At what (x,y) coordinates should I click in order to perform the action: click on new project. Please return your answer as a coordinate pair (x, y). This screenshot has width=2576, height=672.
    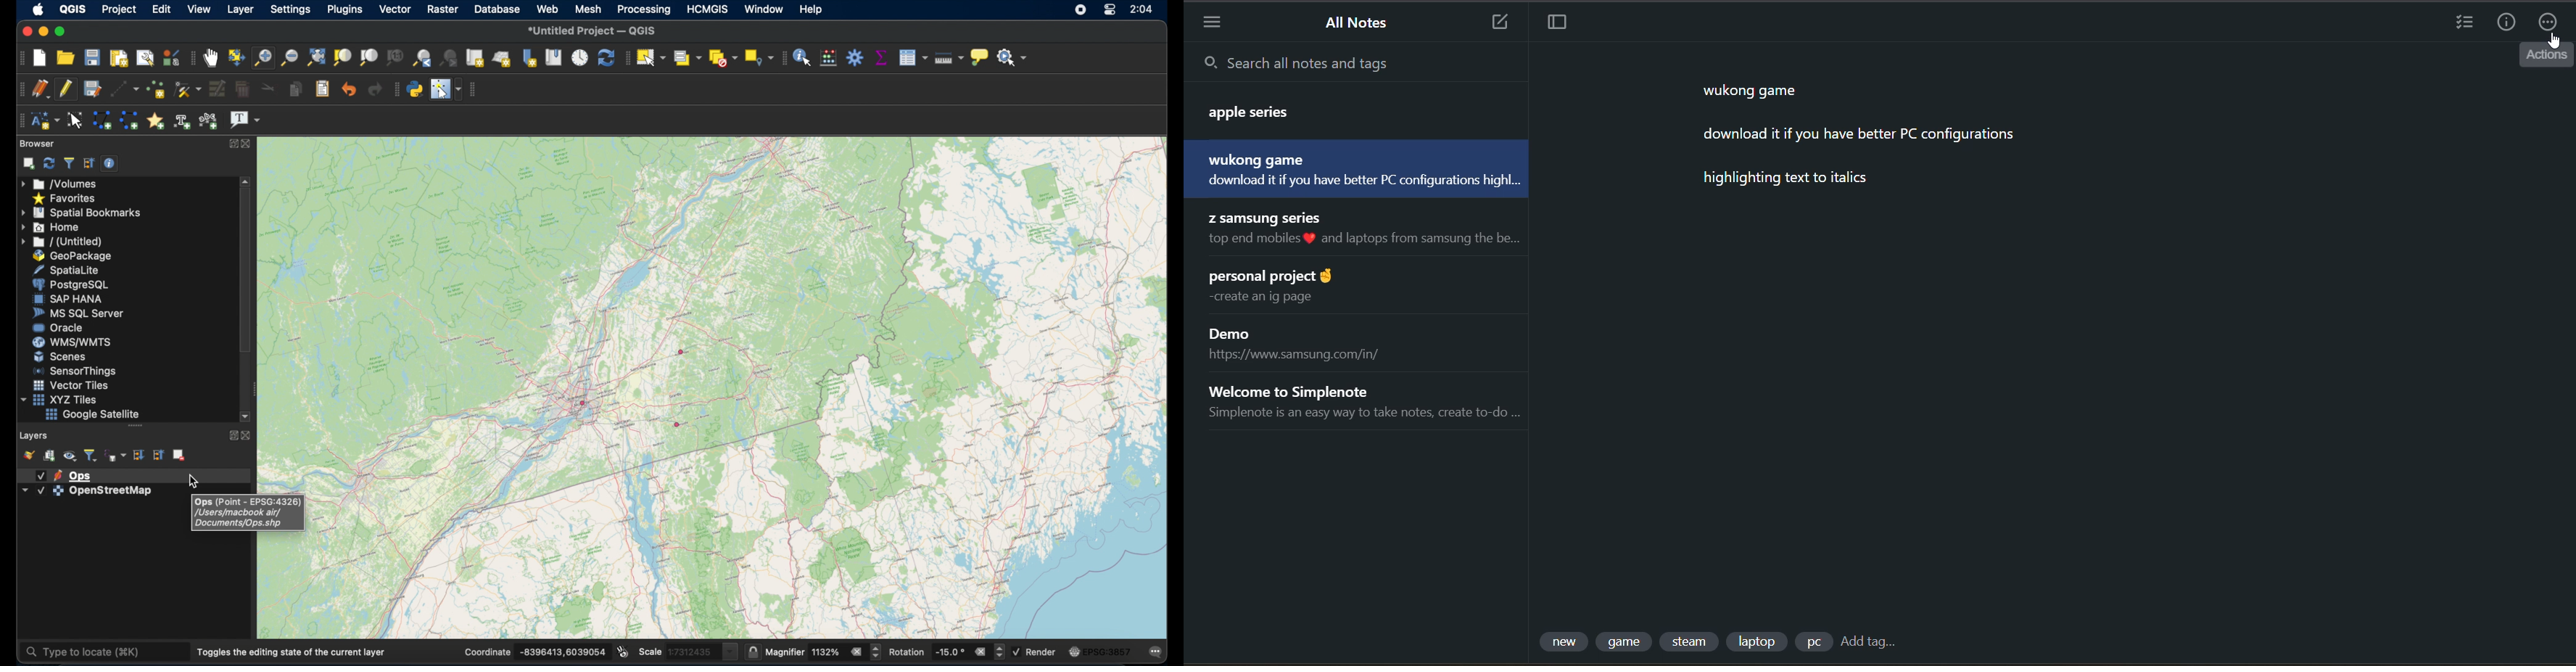
    Looking at the image, I should click on (40, 59).